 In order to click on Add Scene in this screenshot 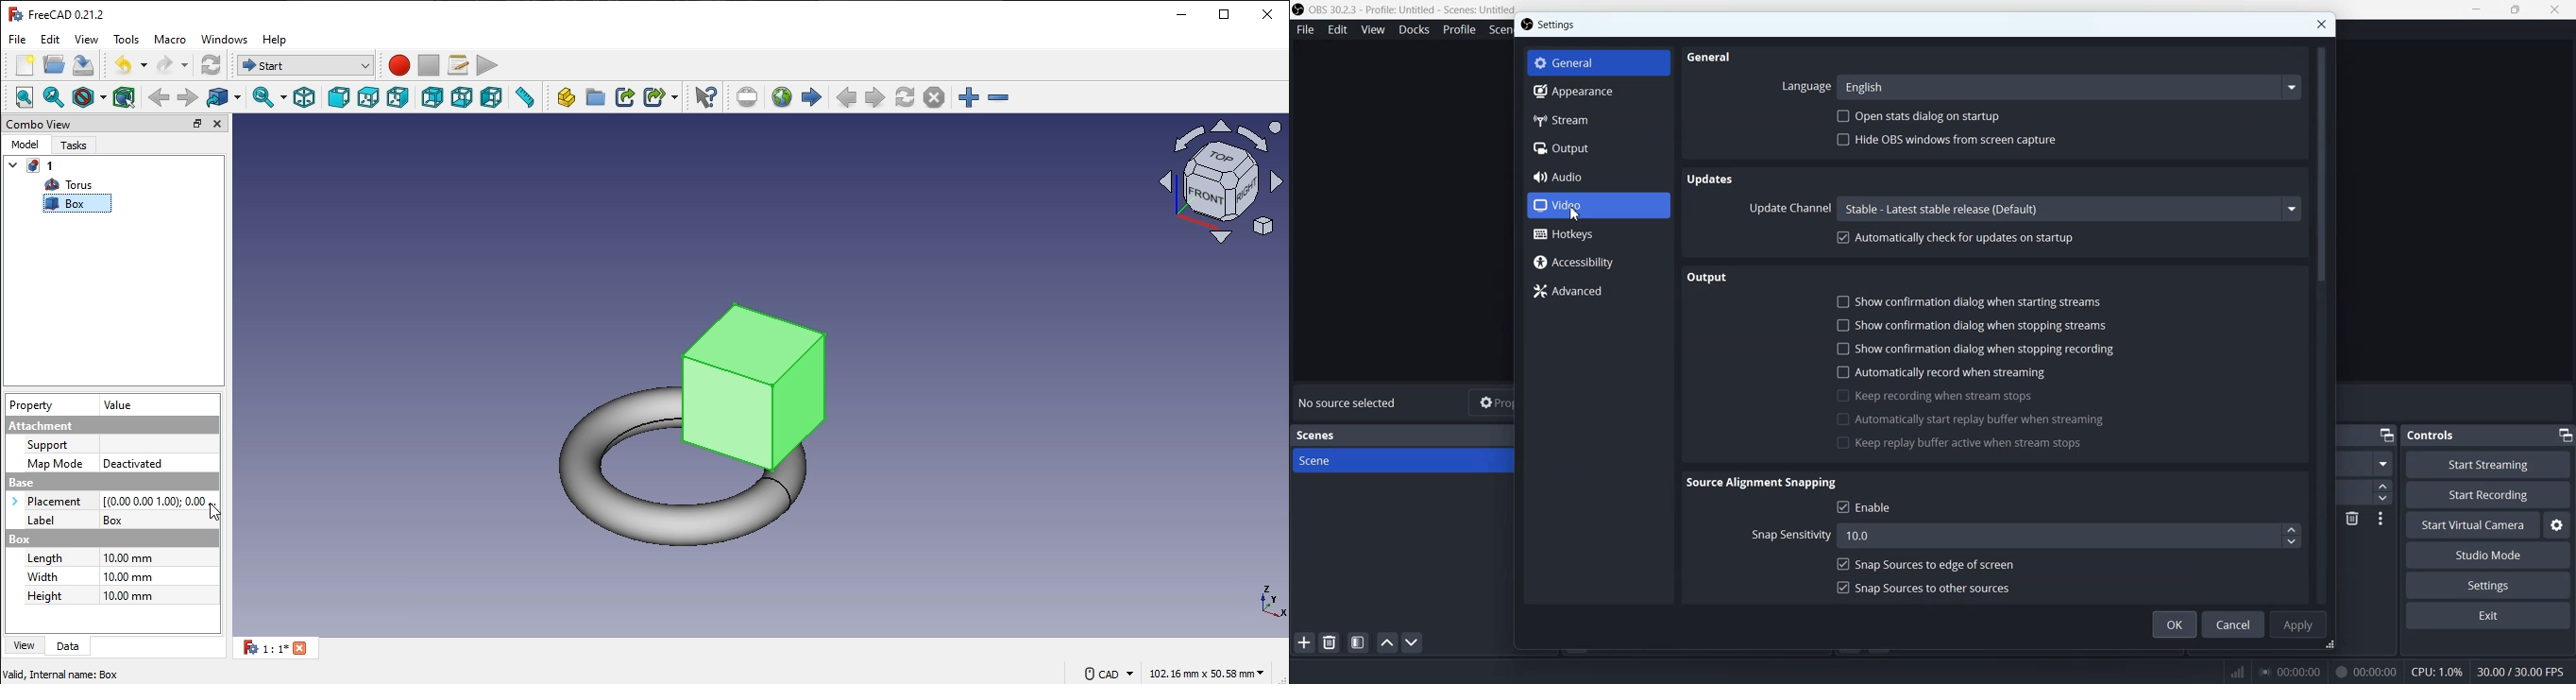, I will do `click(1303, 642)`.